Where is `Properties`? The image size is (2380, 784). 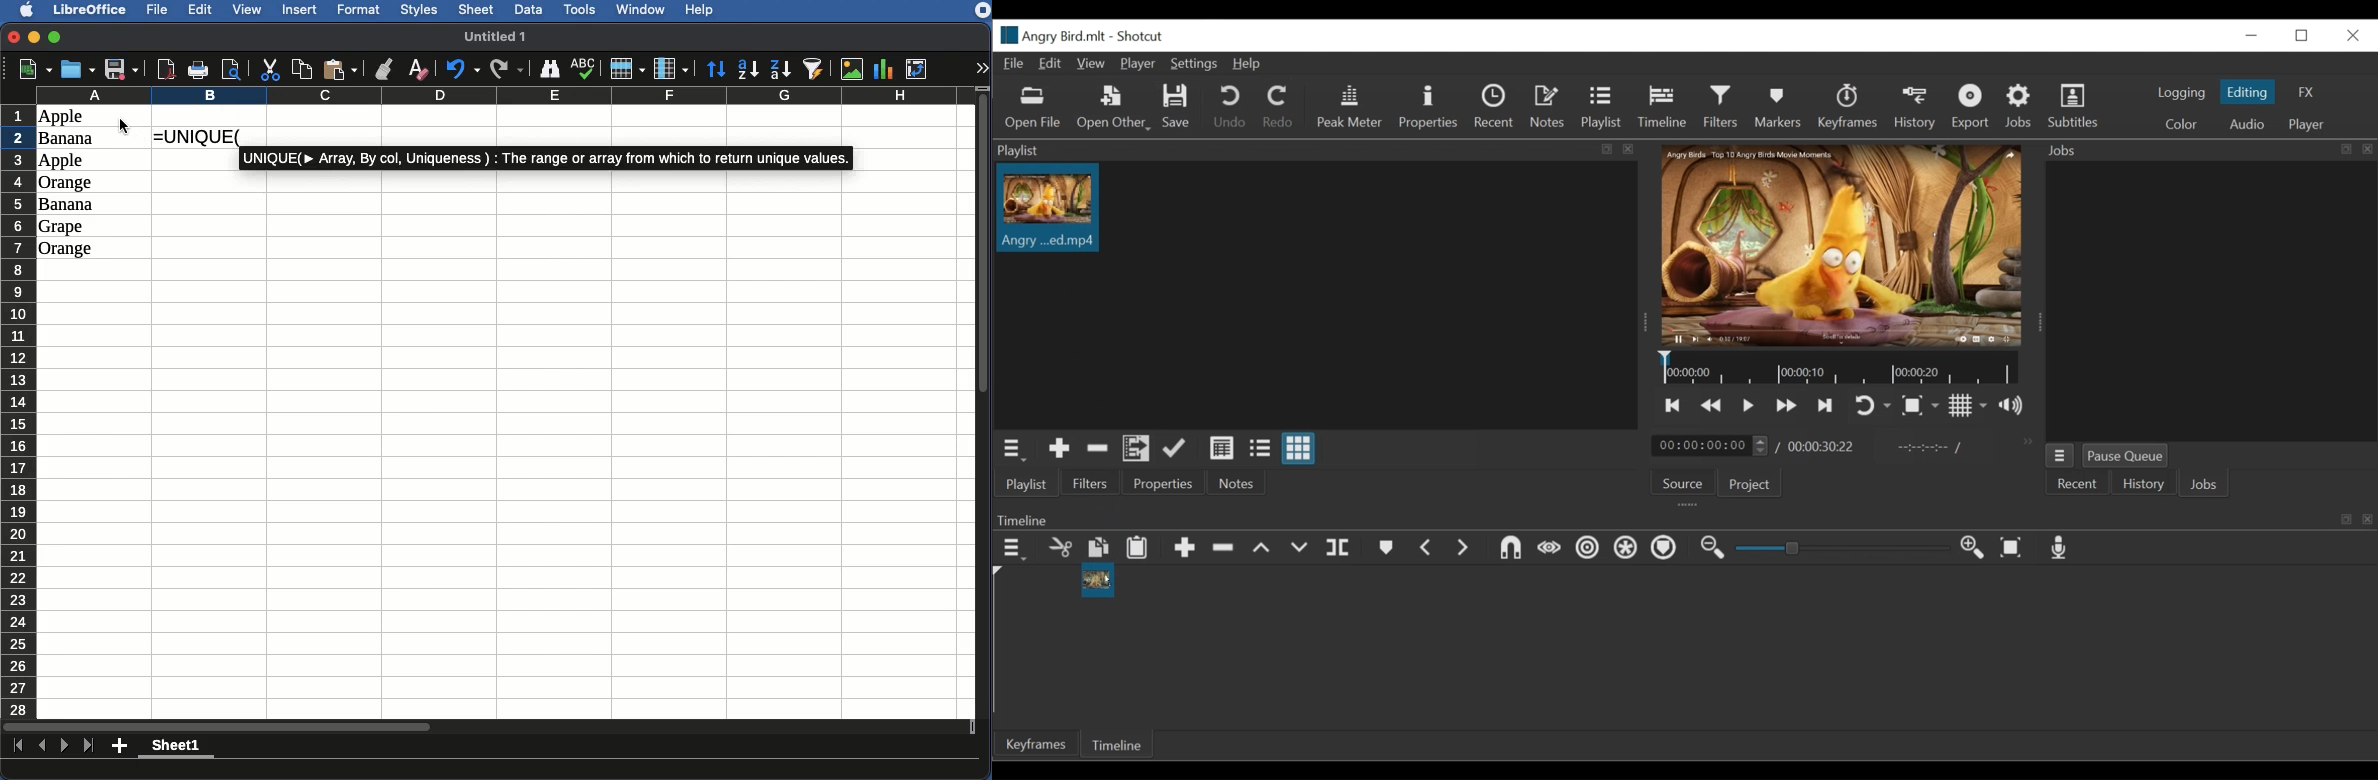
Properties is located at coordinates (1160, 482).